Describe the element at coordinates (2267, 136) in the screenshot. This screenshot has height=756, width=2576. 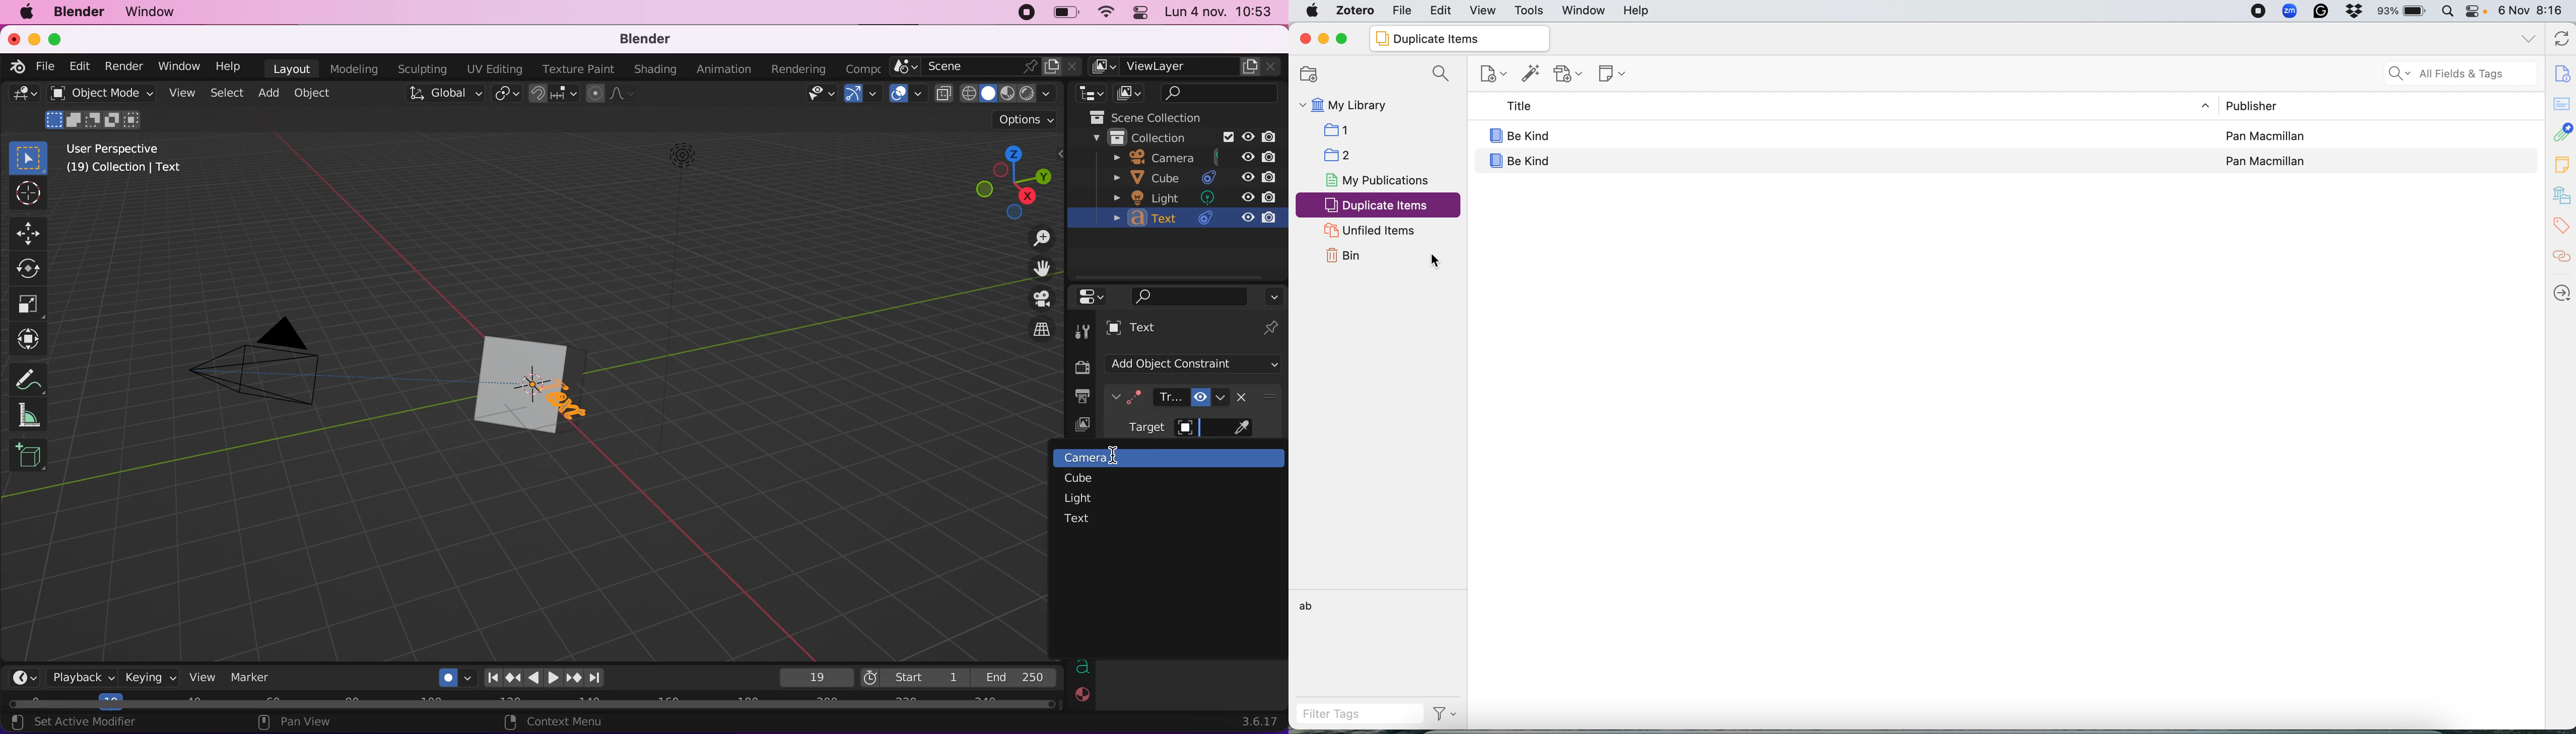
I see `Pan Macmilan` at that location.